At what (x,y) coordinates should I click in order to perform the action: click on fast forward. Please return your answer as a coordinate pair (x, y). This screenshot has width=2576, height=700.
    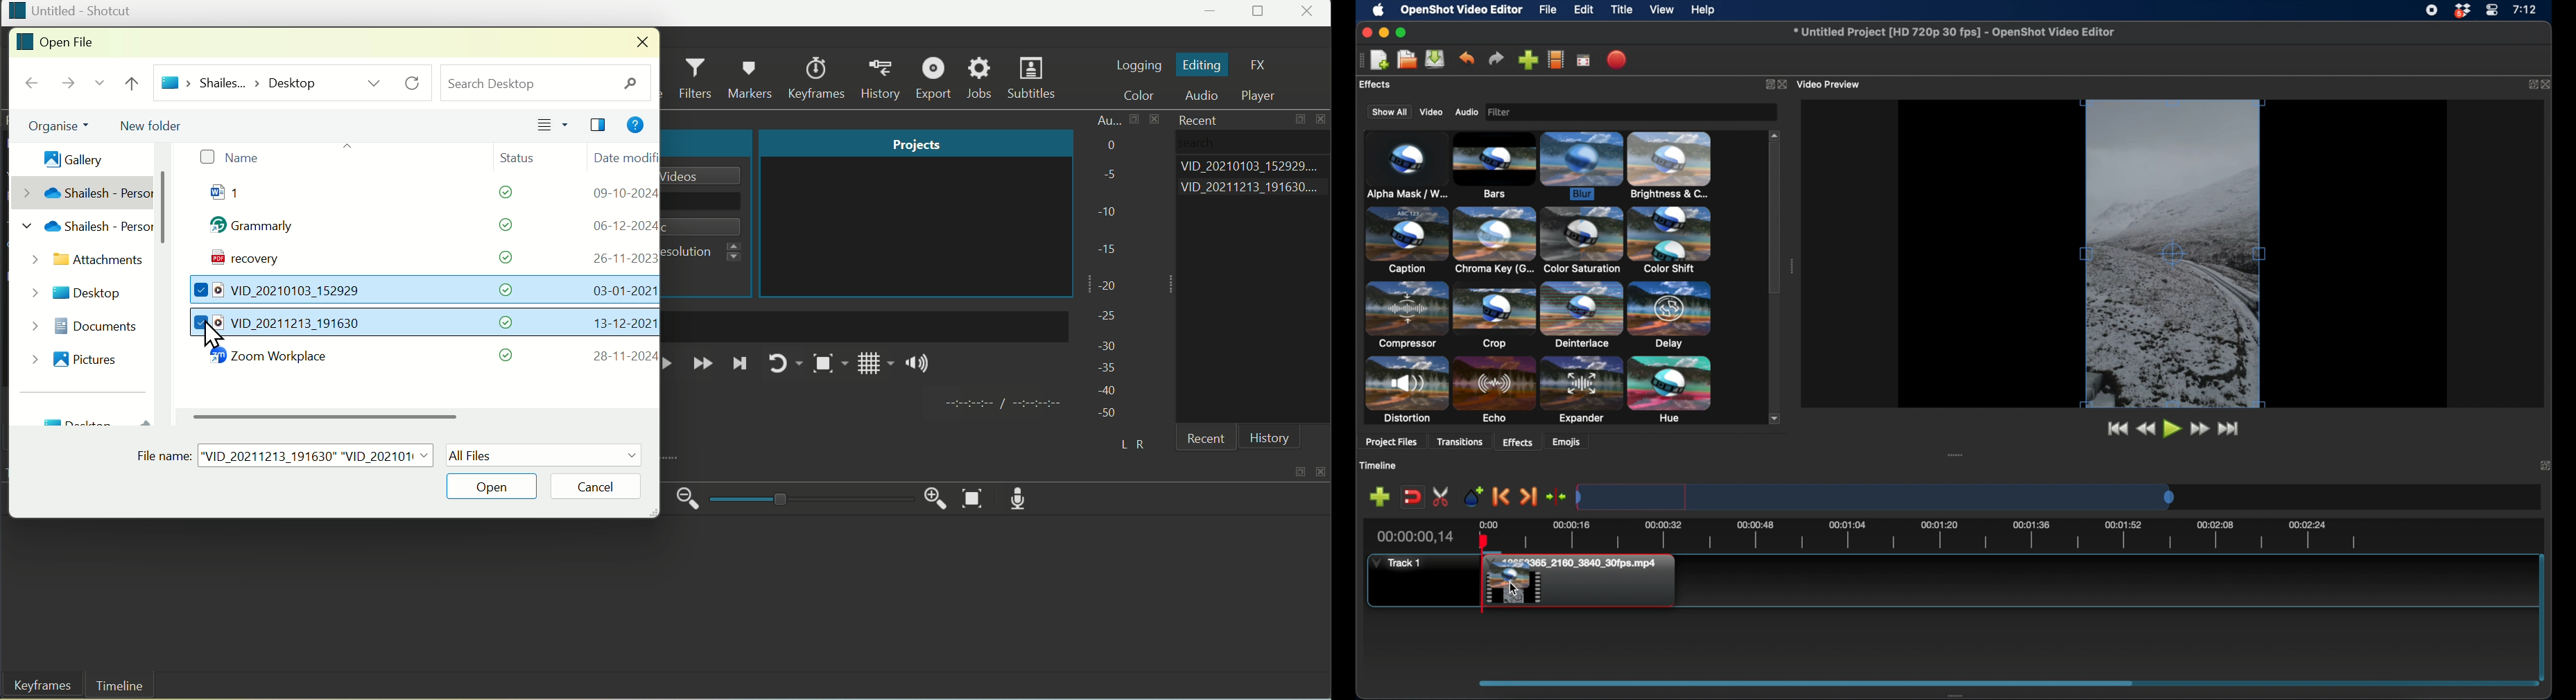
    Looking at the image, I should click on (2202, 429).